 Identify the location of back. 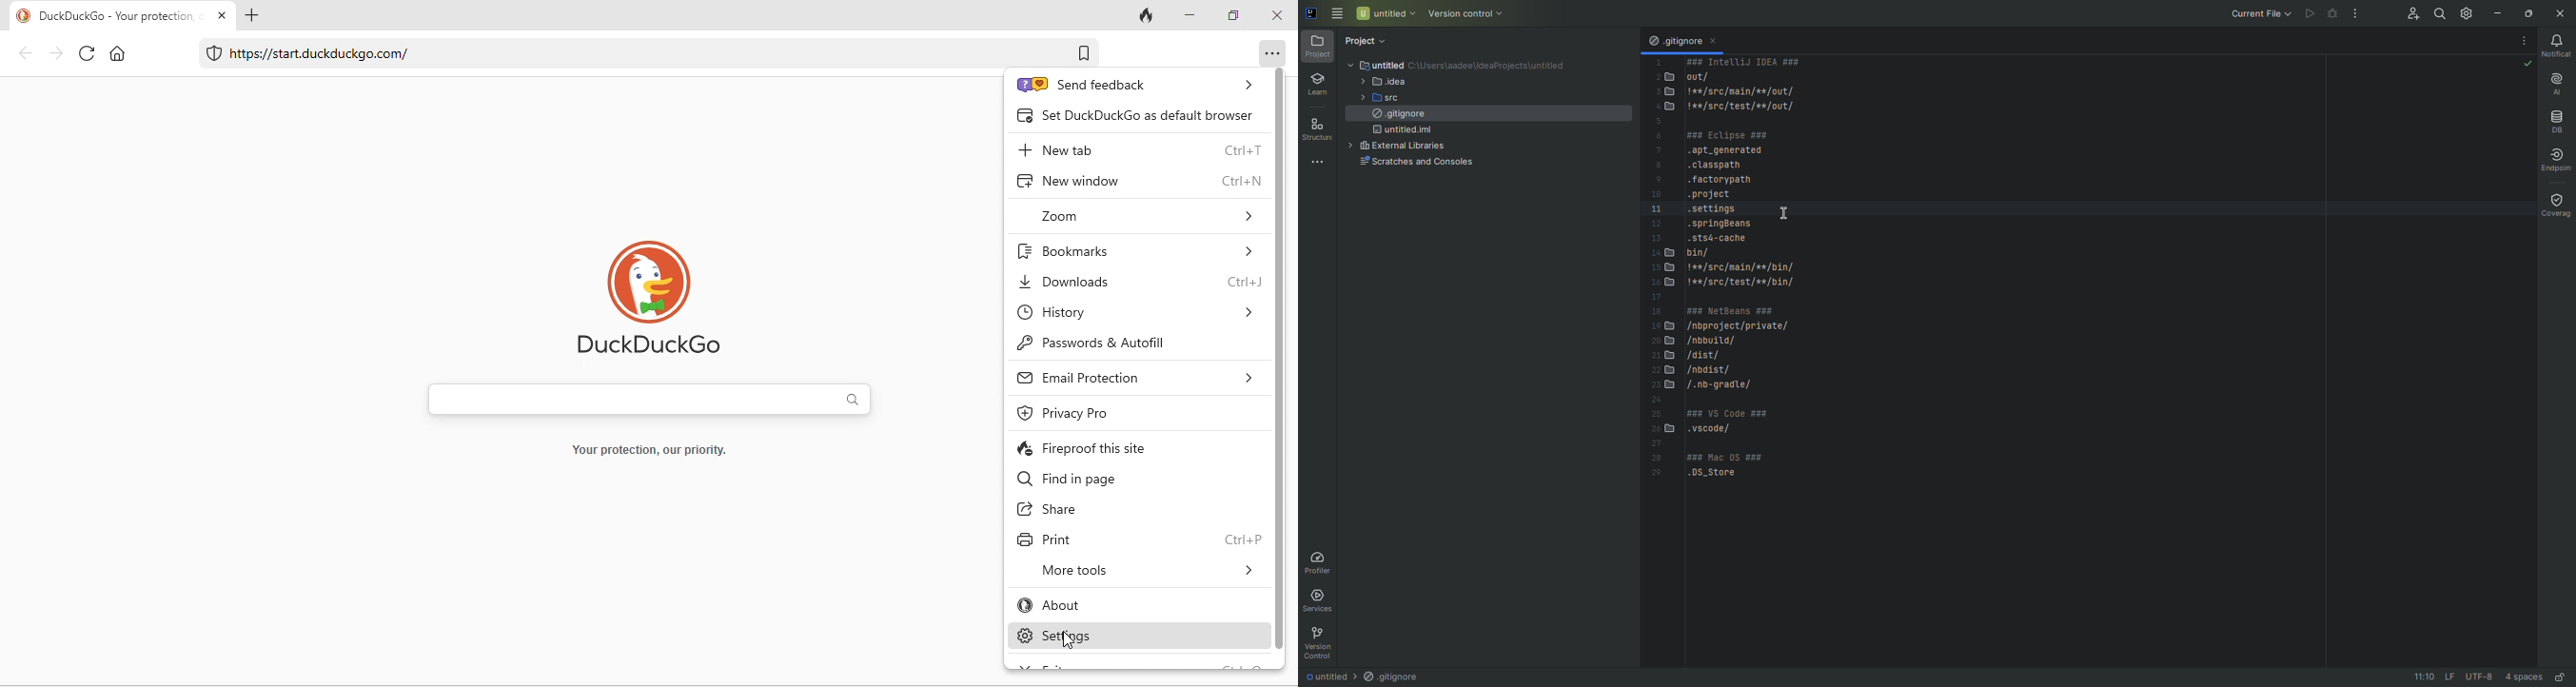
(24, 53).